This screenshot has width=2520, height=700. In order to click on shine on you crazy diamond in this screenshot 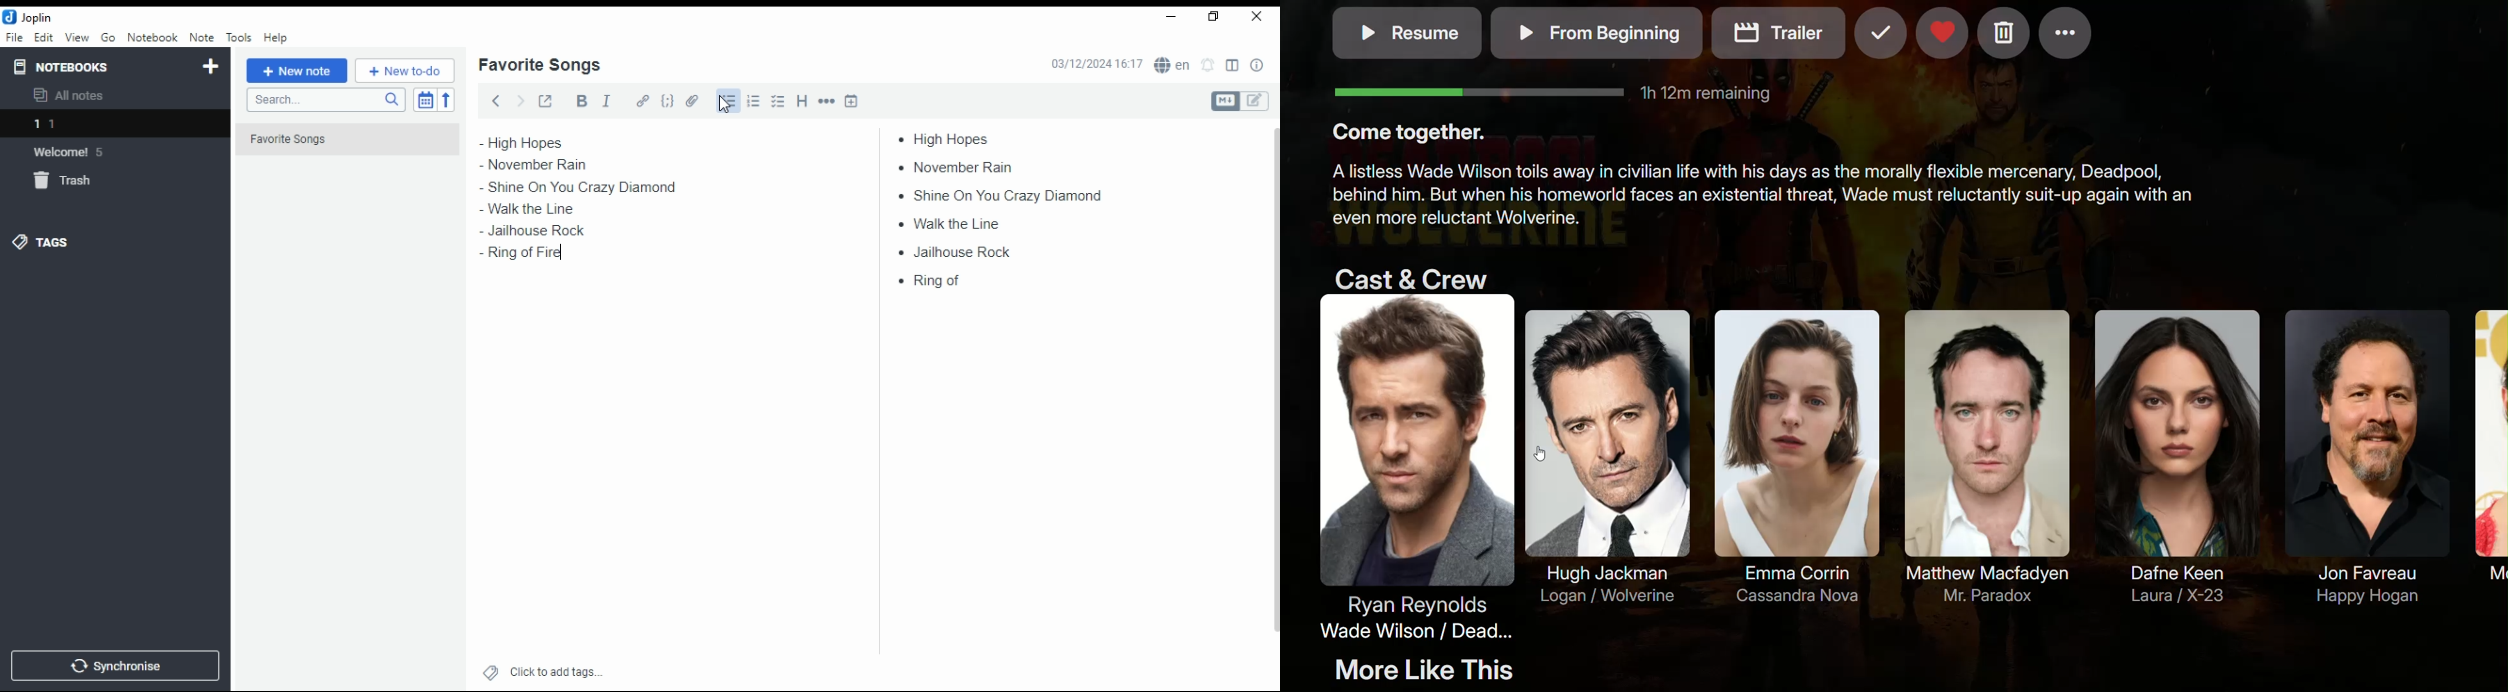, I will do `click(993, 194)`.